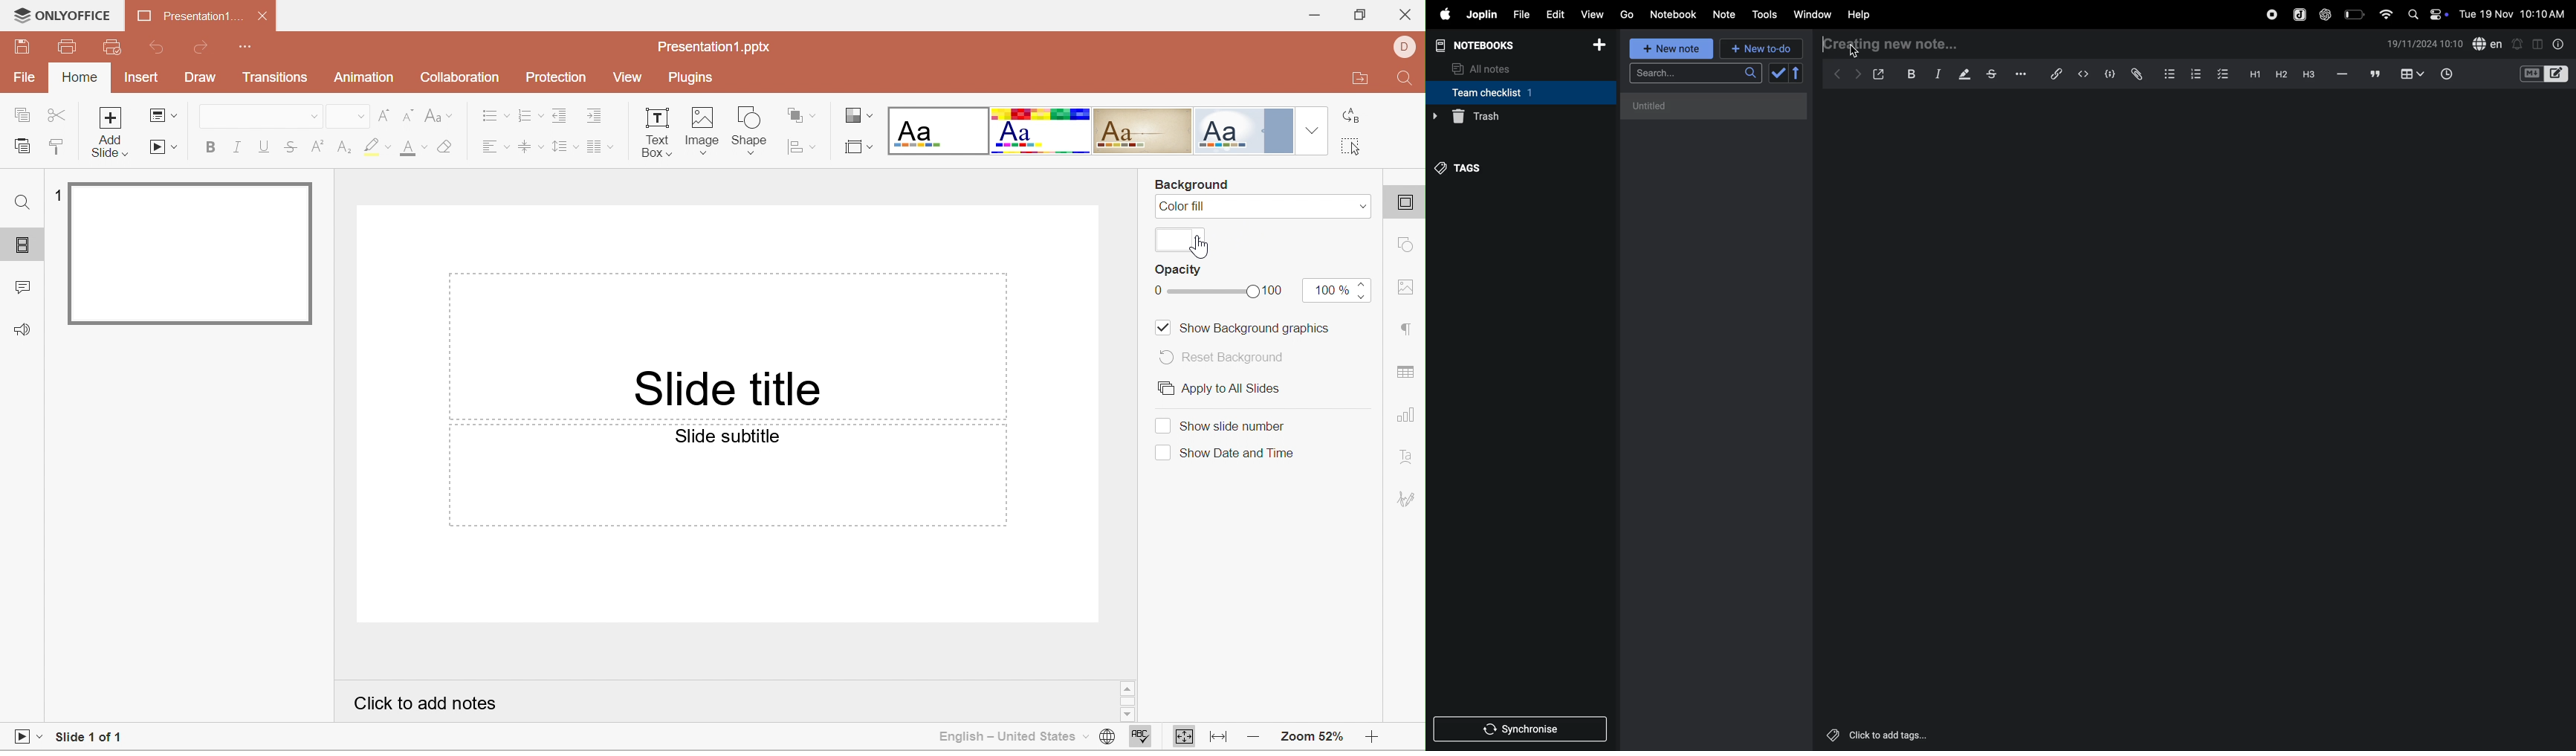 Image resolution: width=2576 pixels, height=756 pixels. What do you see at coordinates (1594, 13) in the screenshot?
I see `view` at bounding box center [1594, 13].